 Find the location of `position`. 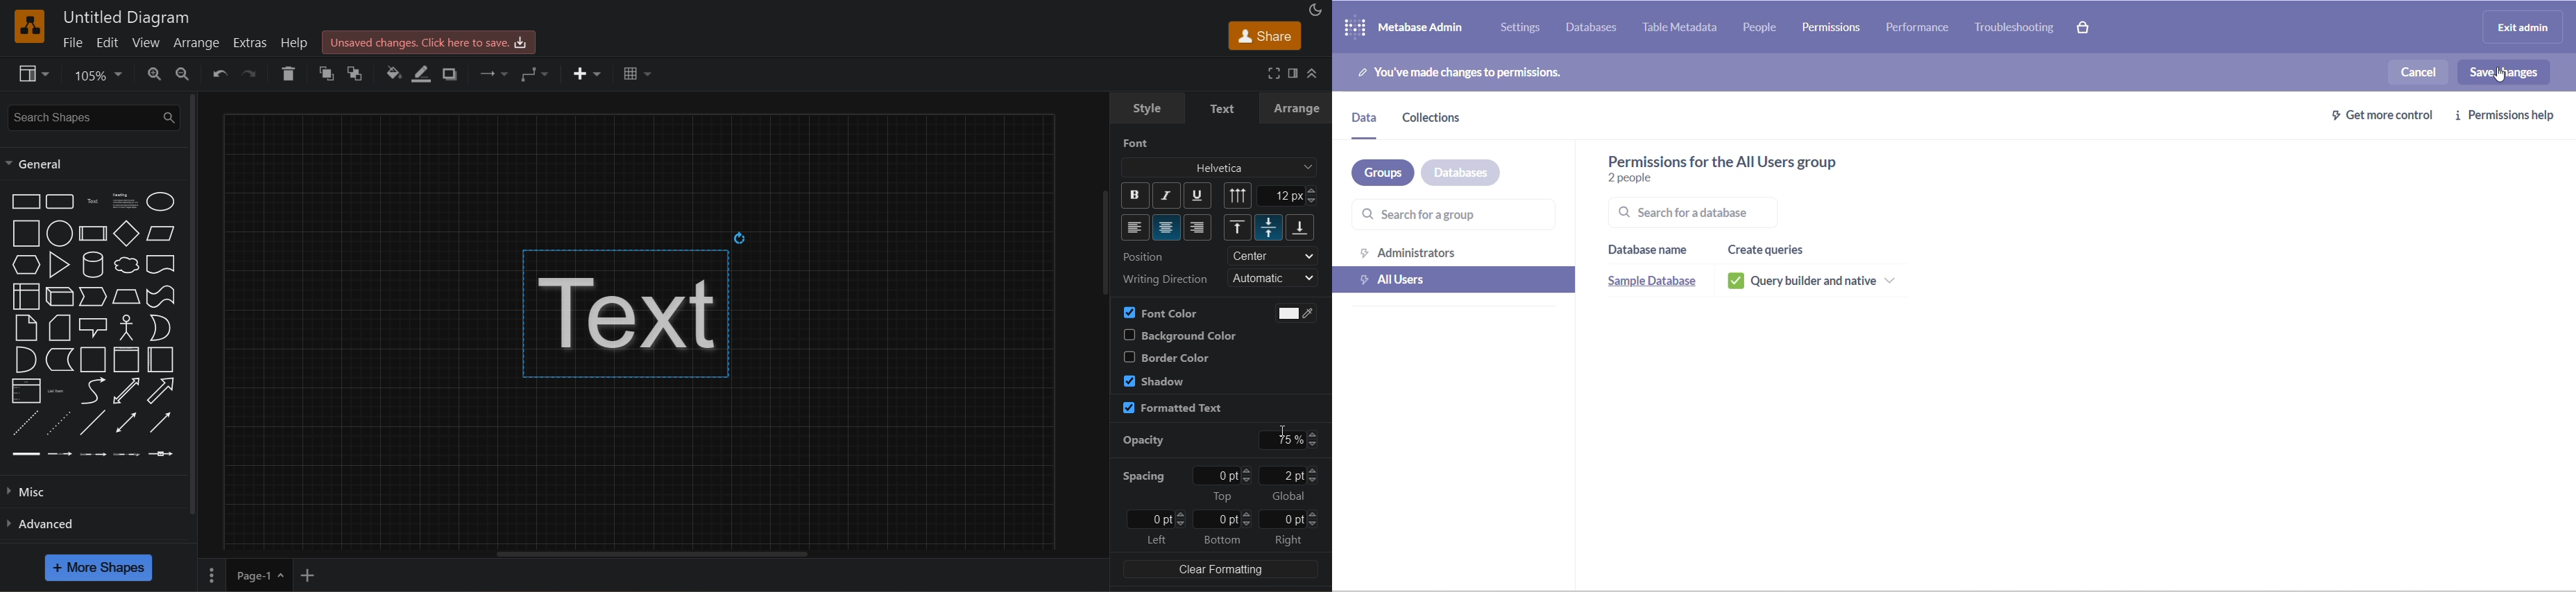

position is located at coordinates (1145, 256).